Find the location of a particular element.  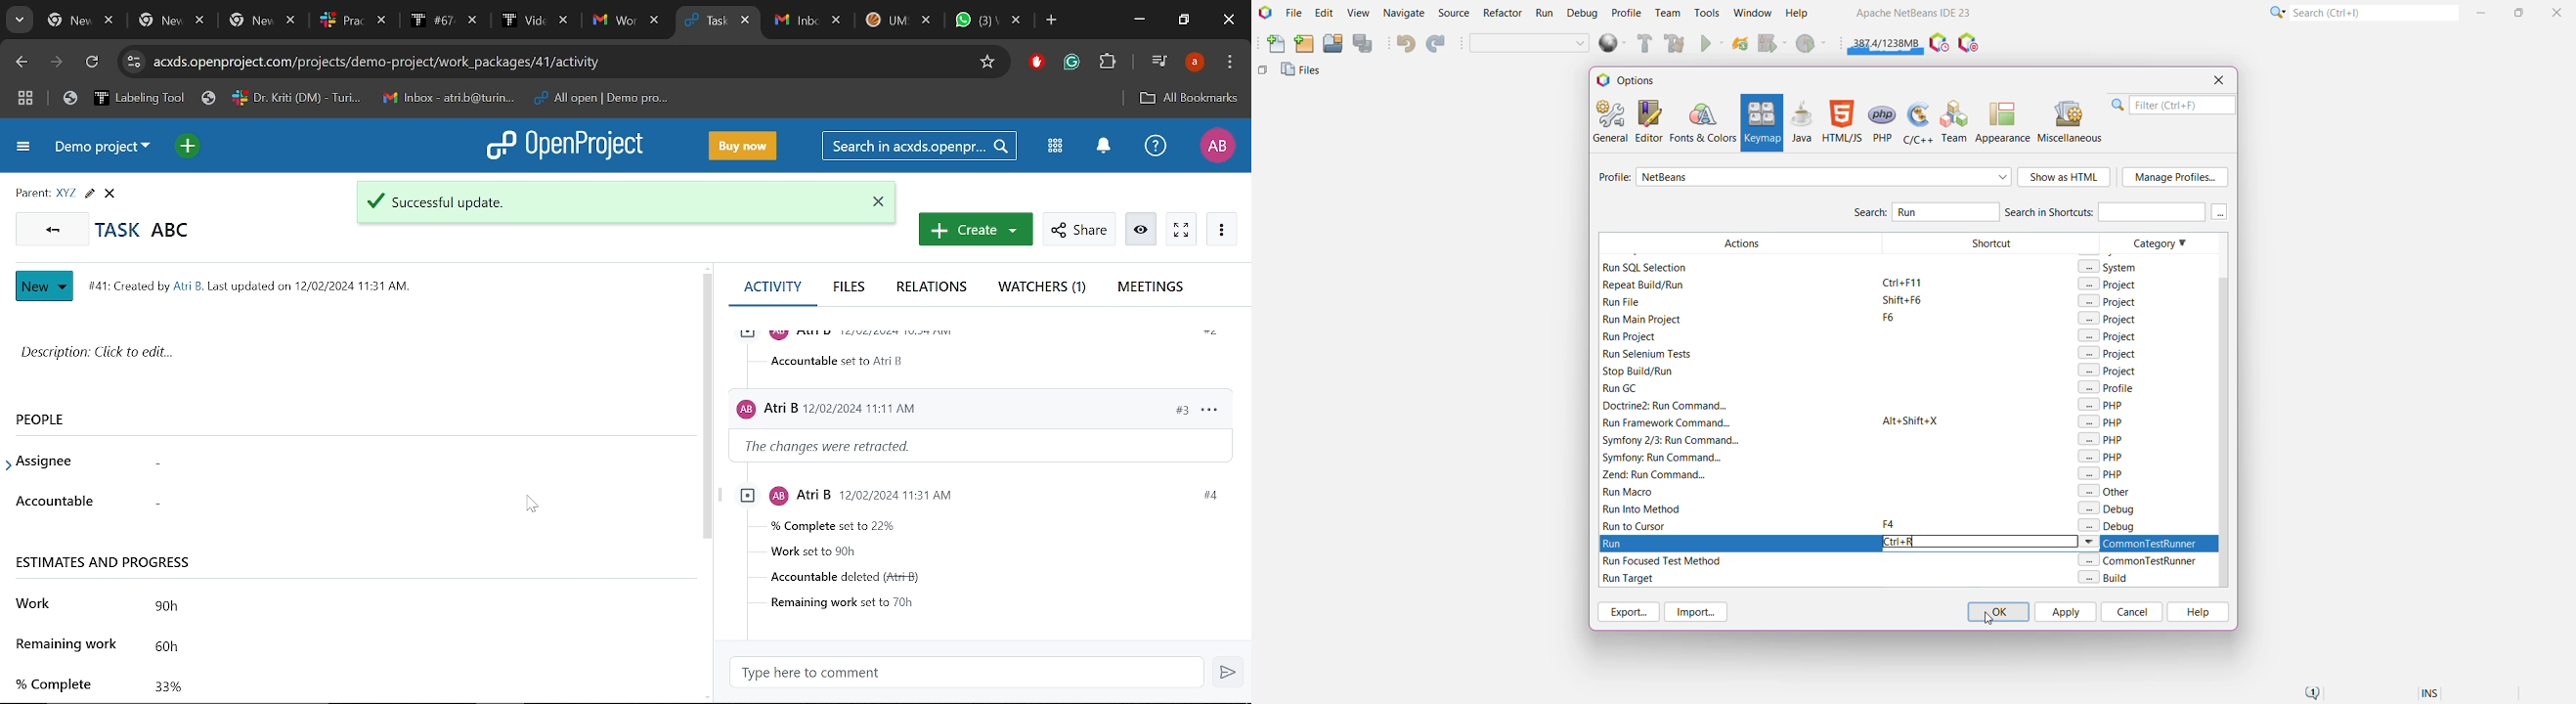

Import is located at coordinates (1699, 612).